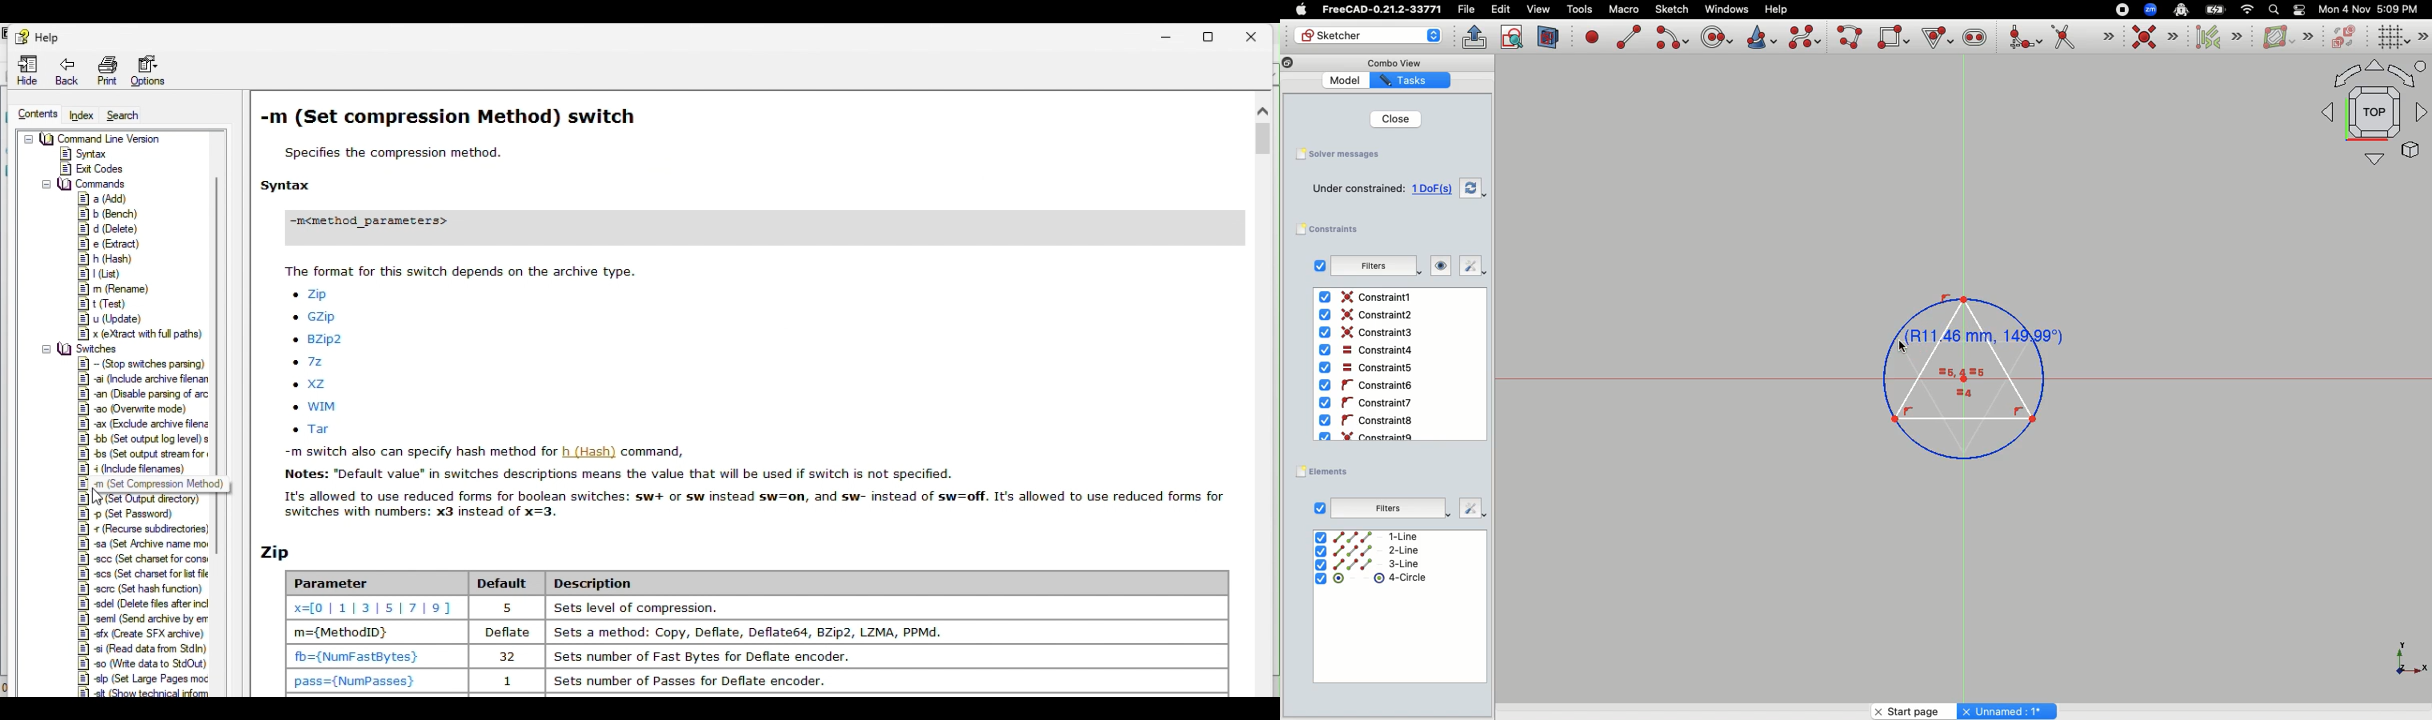 The image size is (2436, 728). I want to click on Index, so click(84, 116).